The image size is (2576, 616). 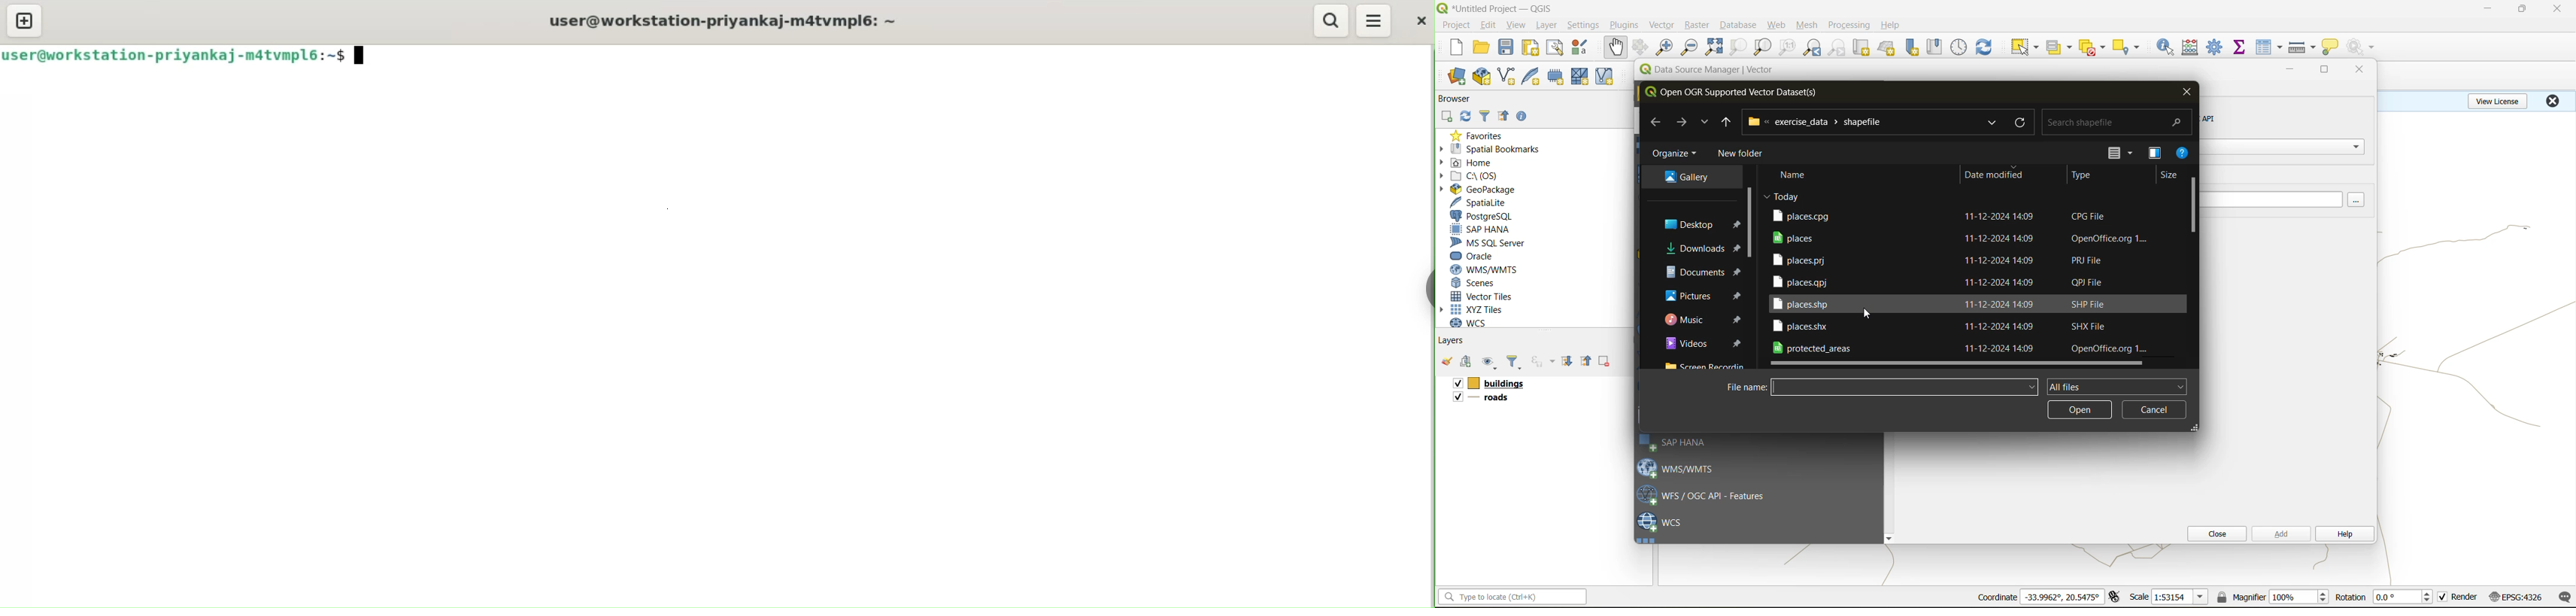 I want to click on xyz tiles, so click(x=1478, y=309).